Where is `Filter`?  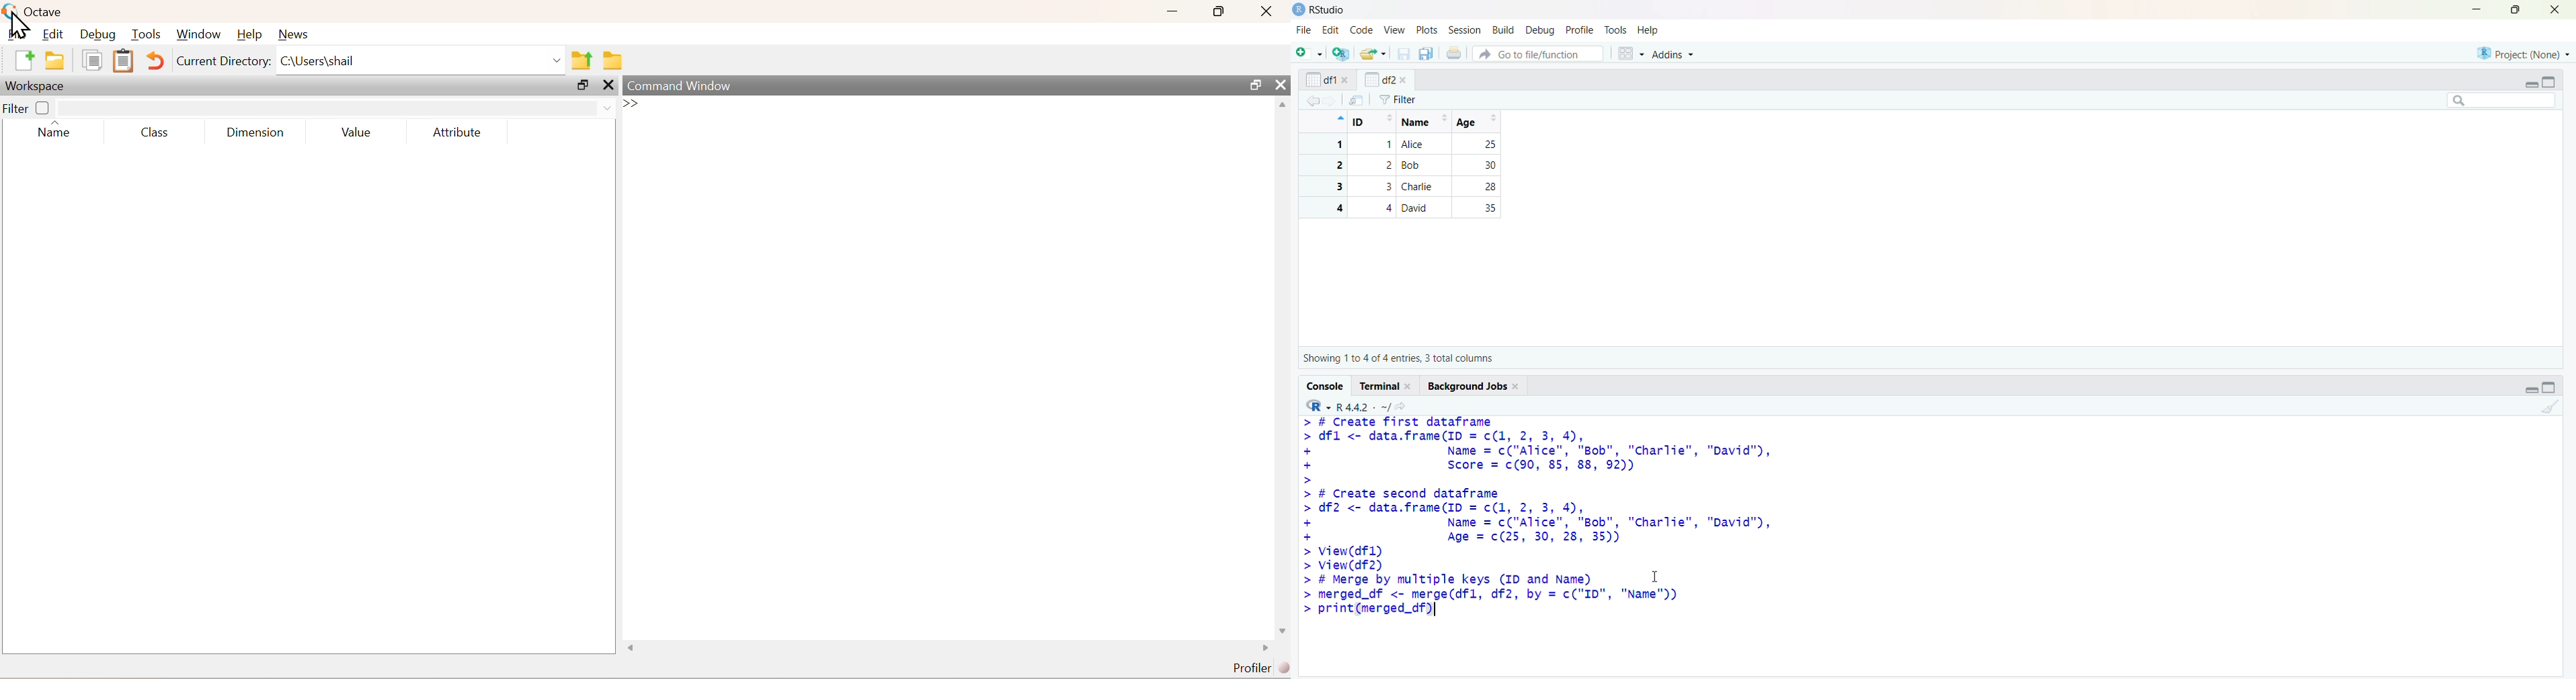
Filter is located at coordinates (1398, 100).